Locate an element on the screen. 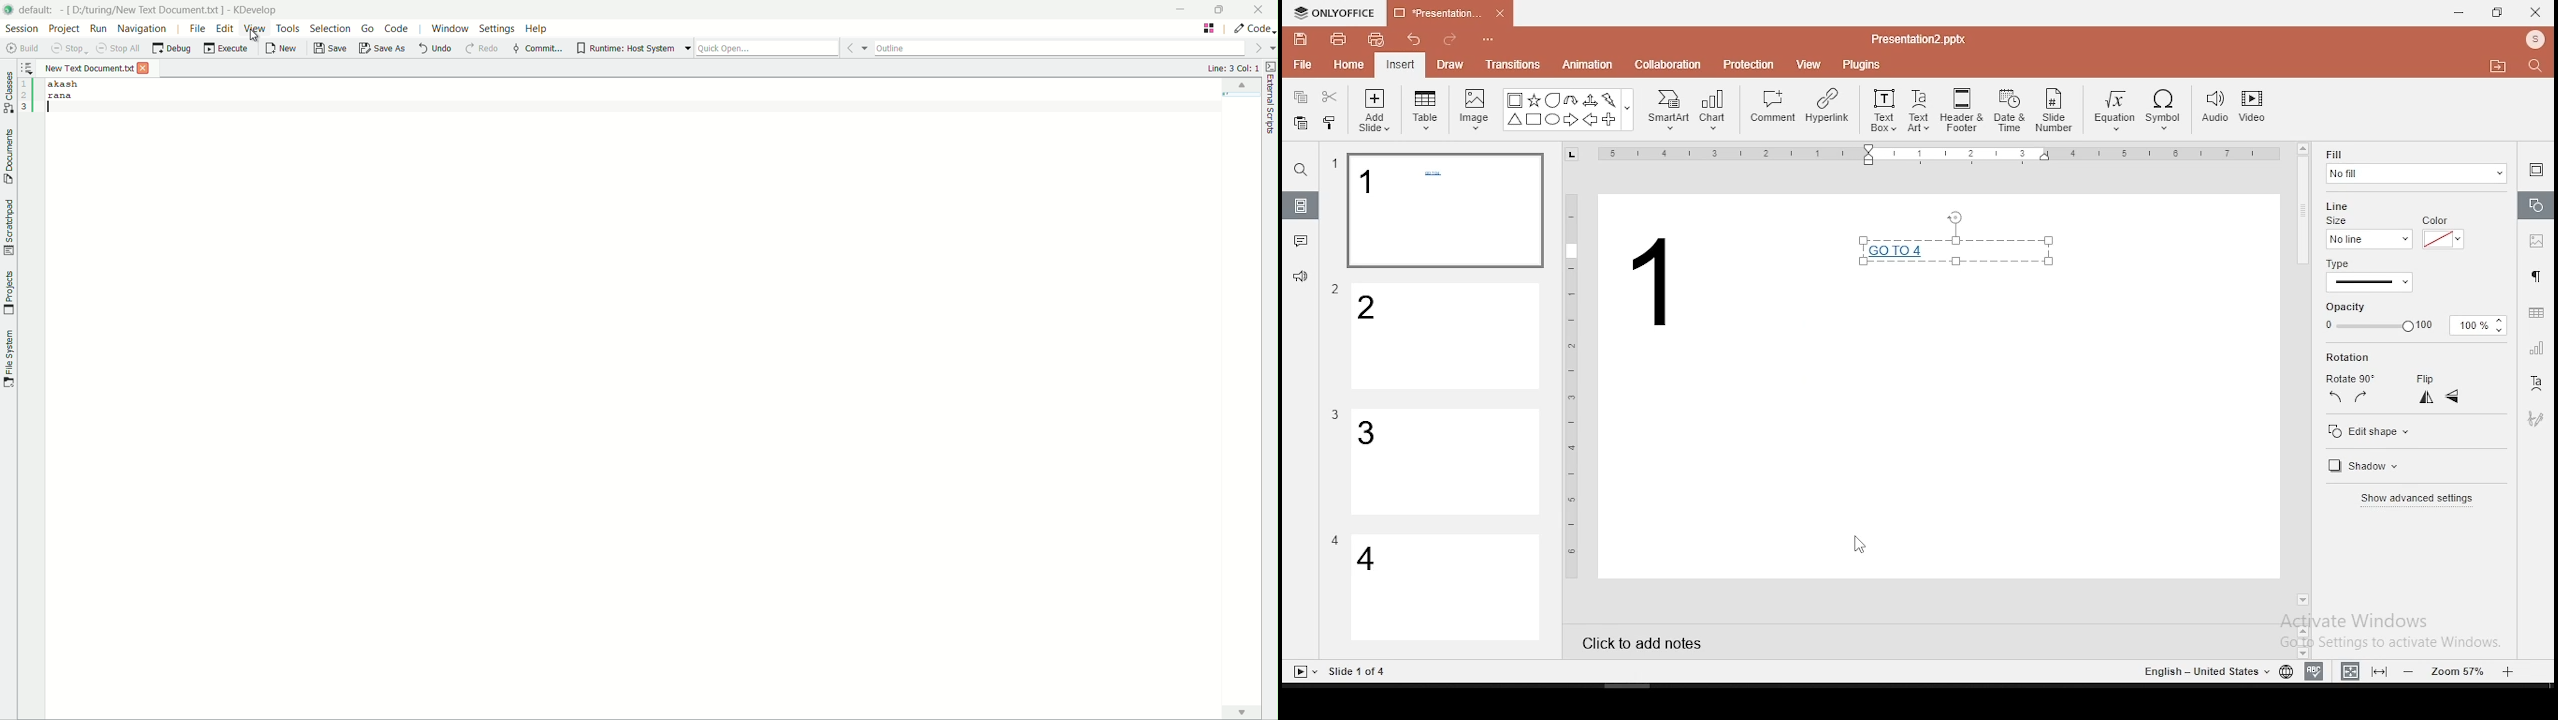 This screenshot has height=728, width=2576. plugins is located at coordinates (1863, 61).